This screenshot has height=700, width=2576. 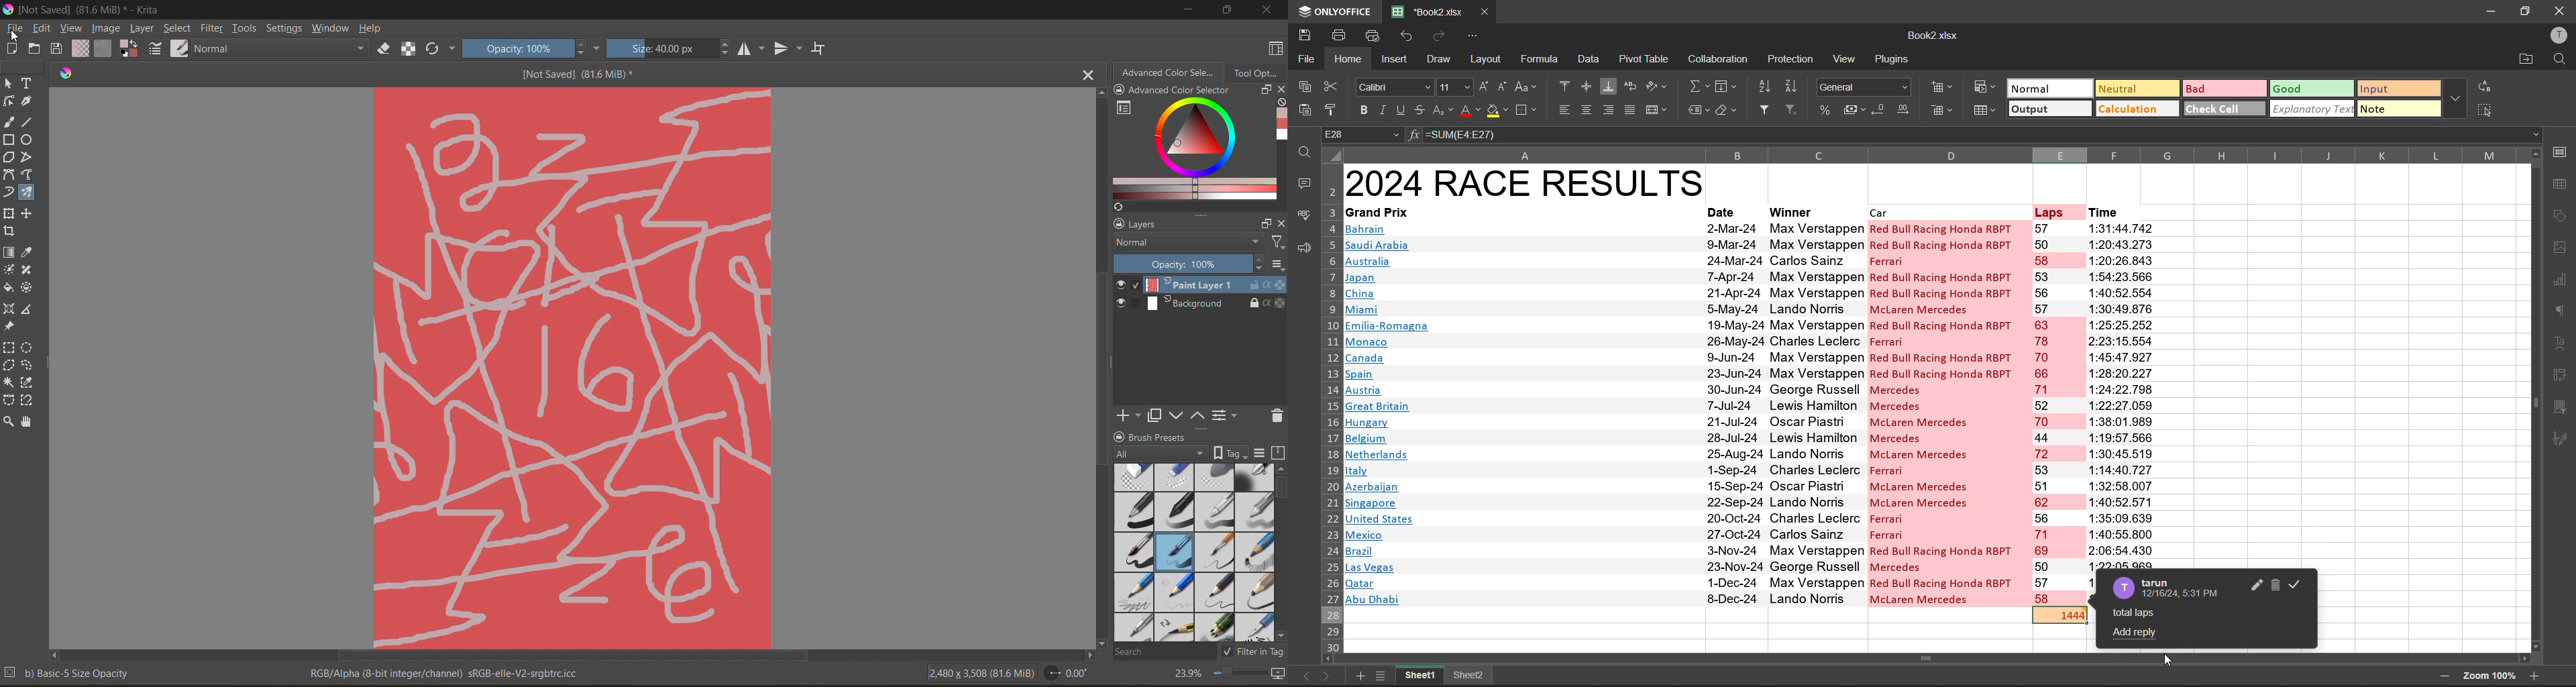 What do you see at coordinates (1155, 416) in the screenshot?
I see `duplicate mask` at bounding box center [1155, 416].